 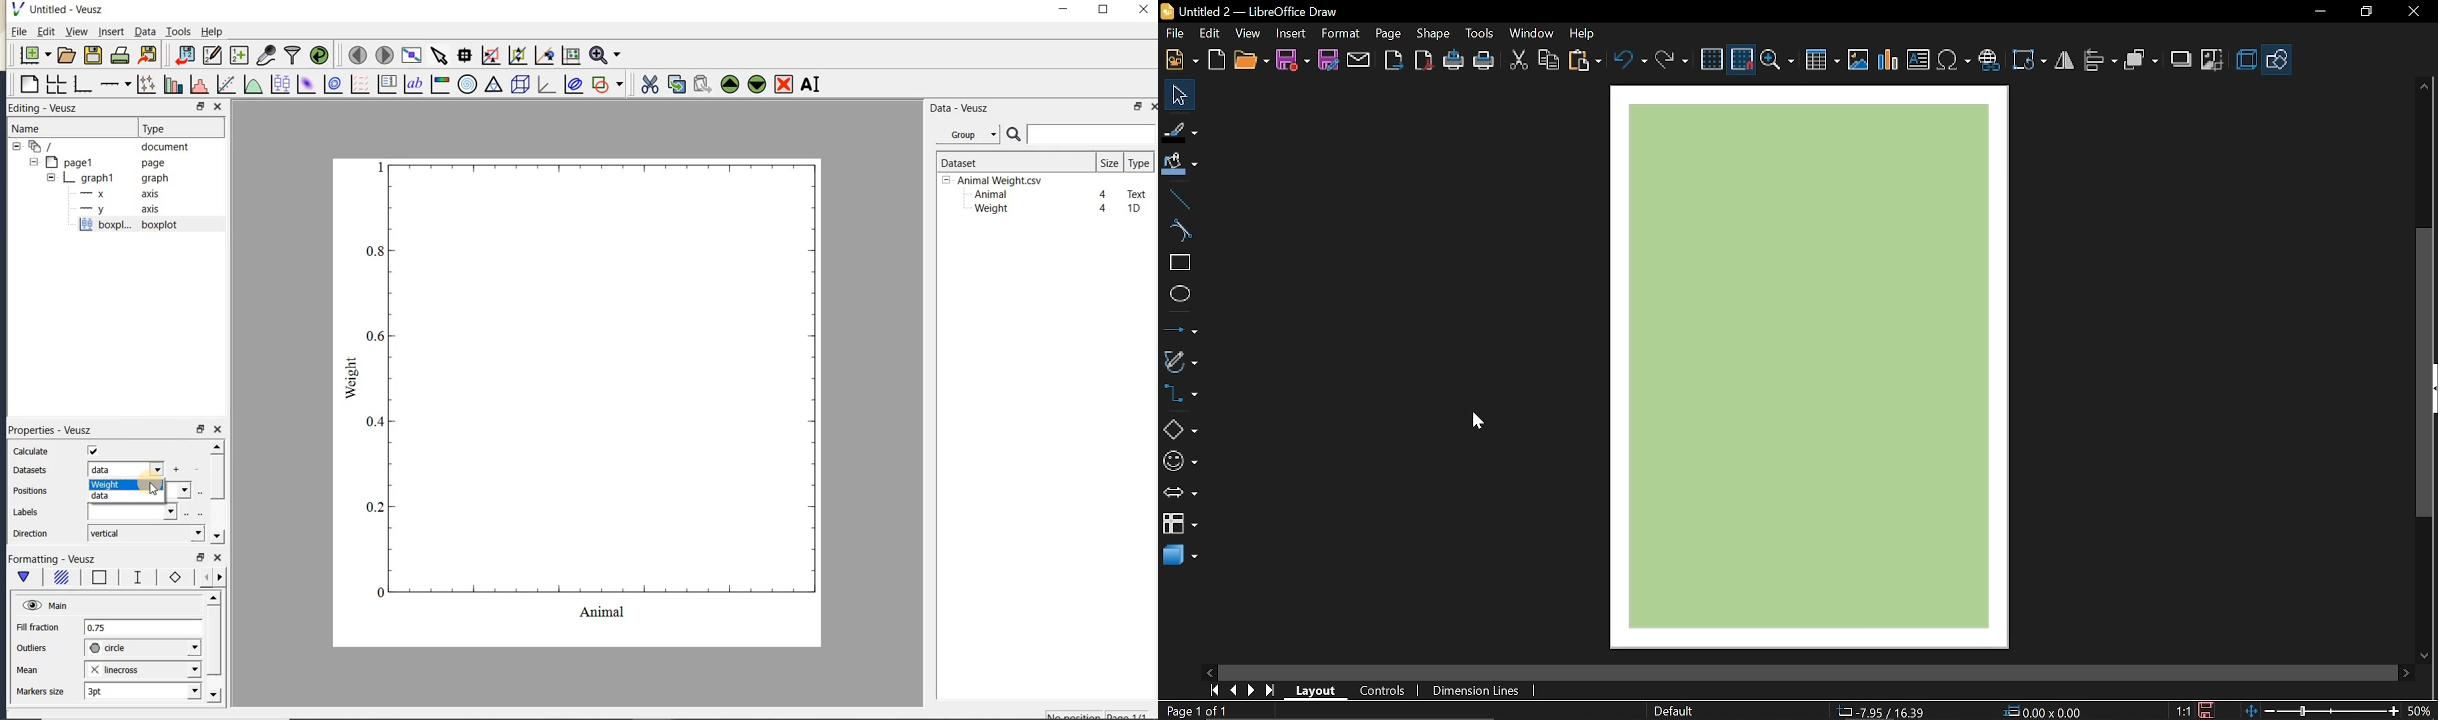 I want to click on 1D, so click(x=1134, y=208).